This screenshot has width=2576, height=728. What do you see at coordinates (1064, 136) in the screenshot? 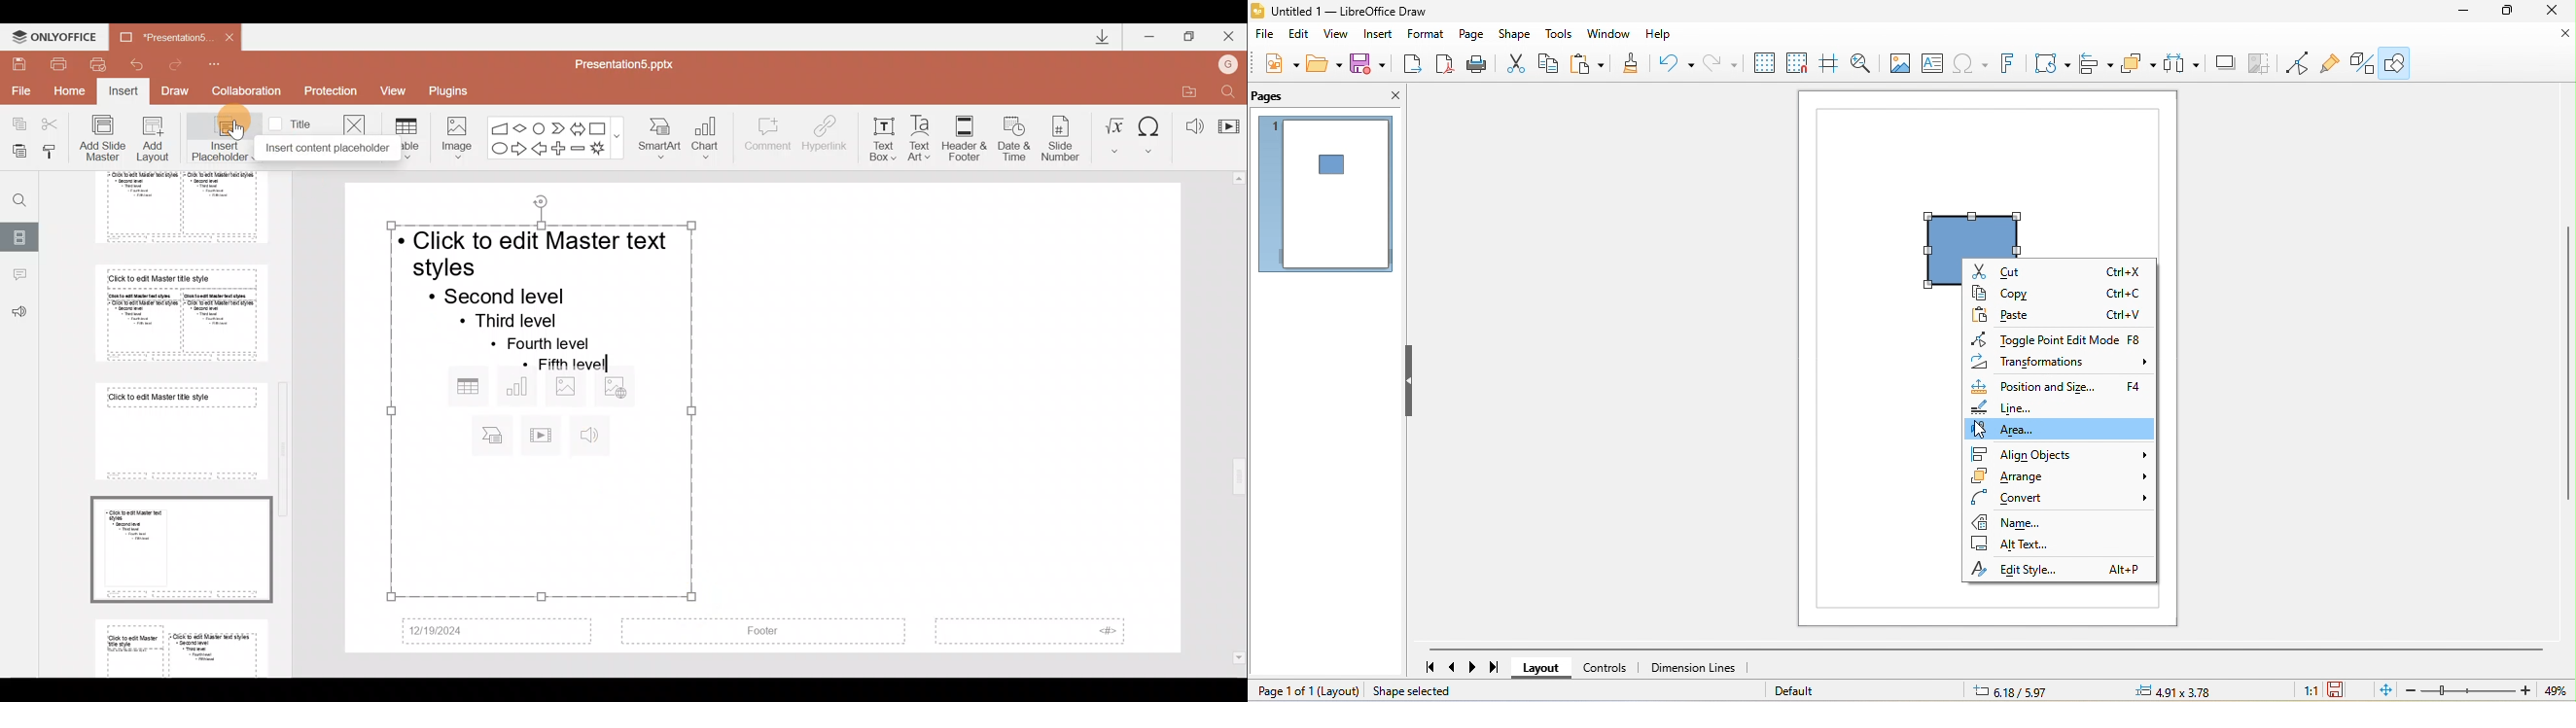
I see `Slide number` at bounding box center [1064, 136].